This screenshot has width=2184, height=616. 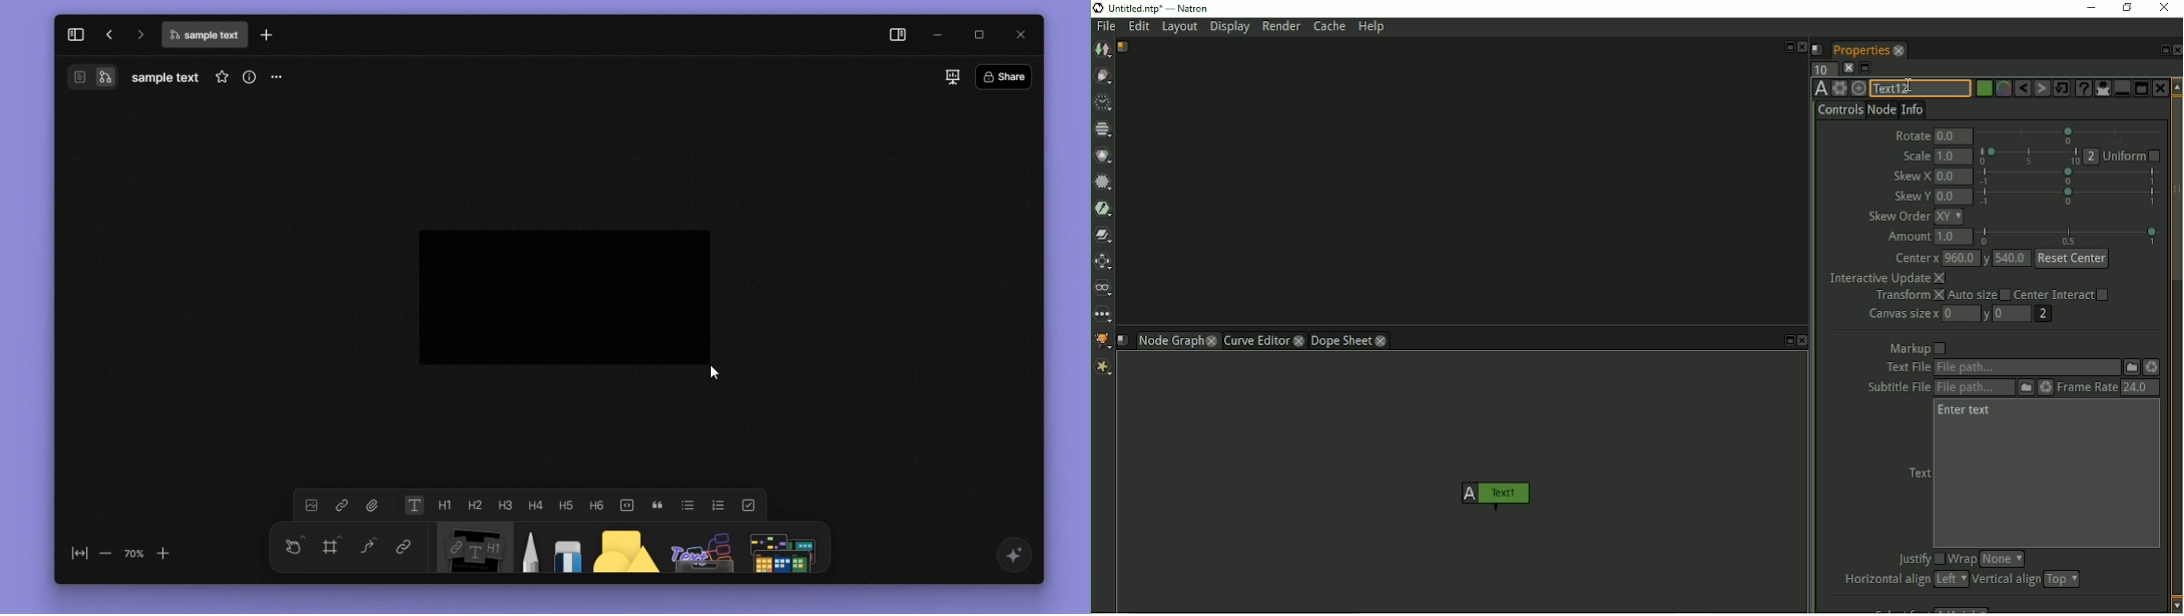 What do you see at coordinates (469, 550) in the screenshot?
I see `Note N` at bounding box center [469, 550].